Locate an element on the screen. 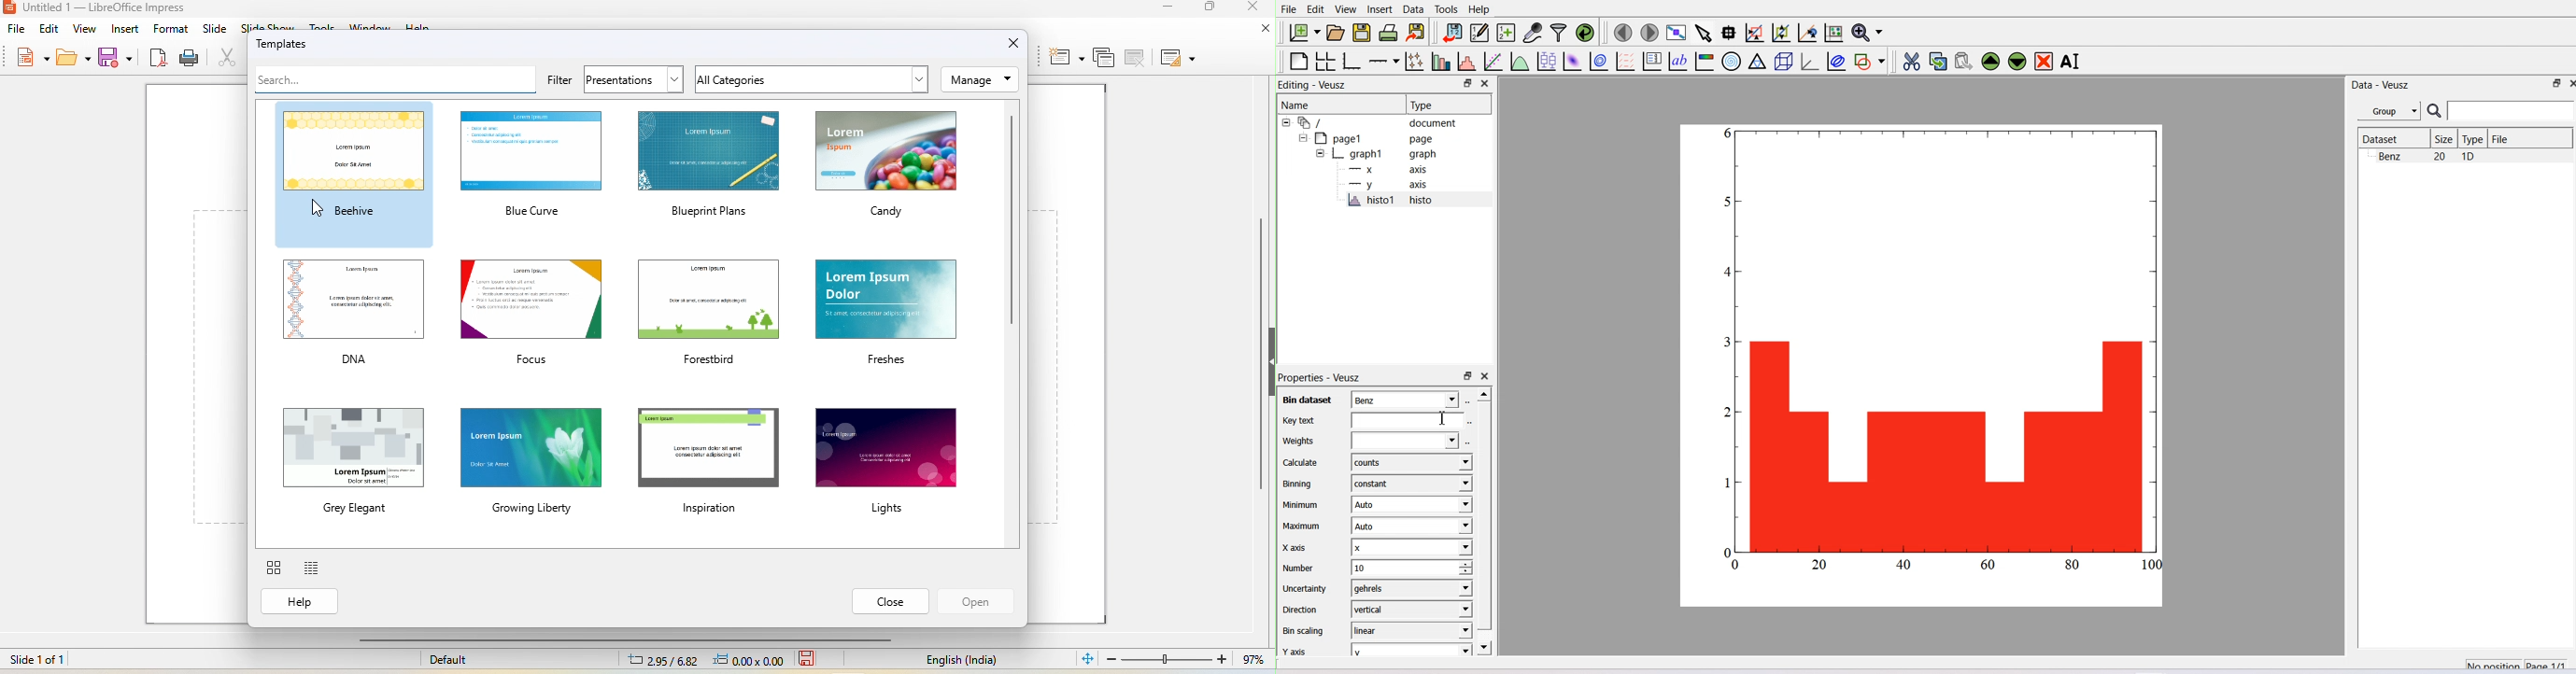 This screenshot has height=700, width=2576. Paste widget from the clipboard is located at coordinates (1965, 62).